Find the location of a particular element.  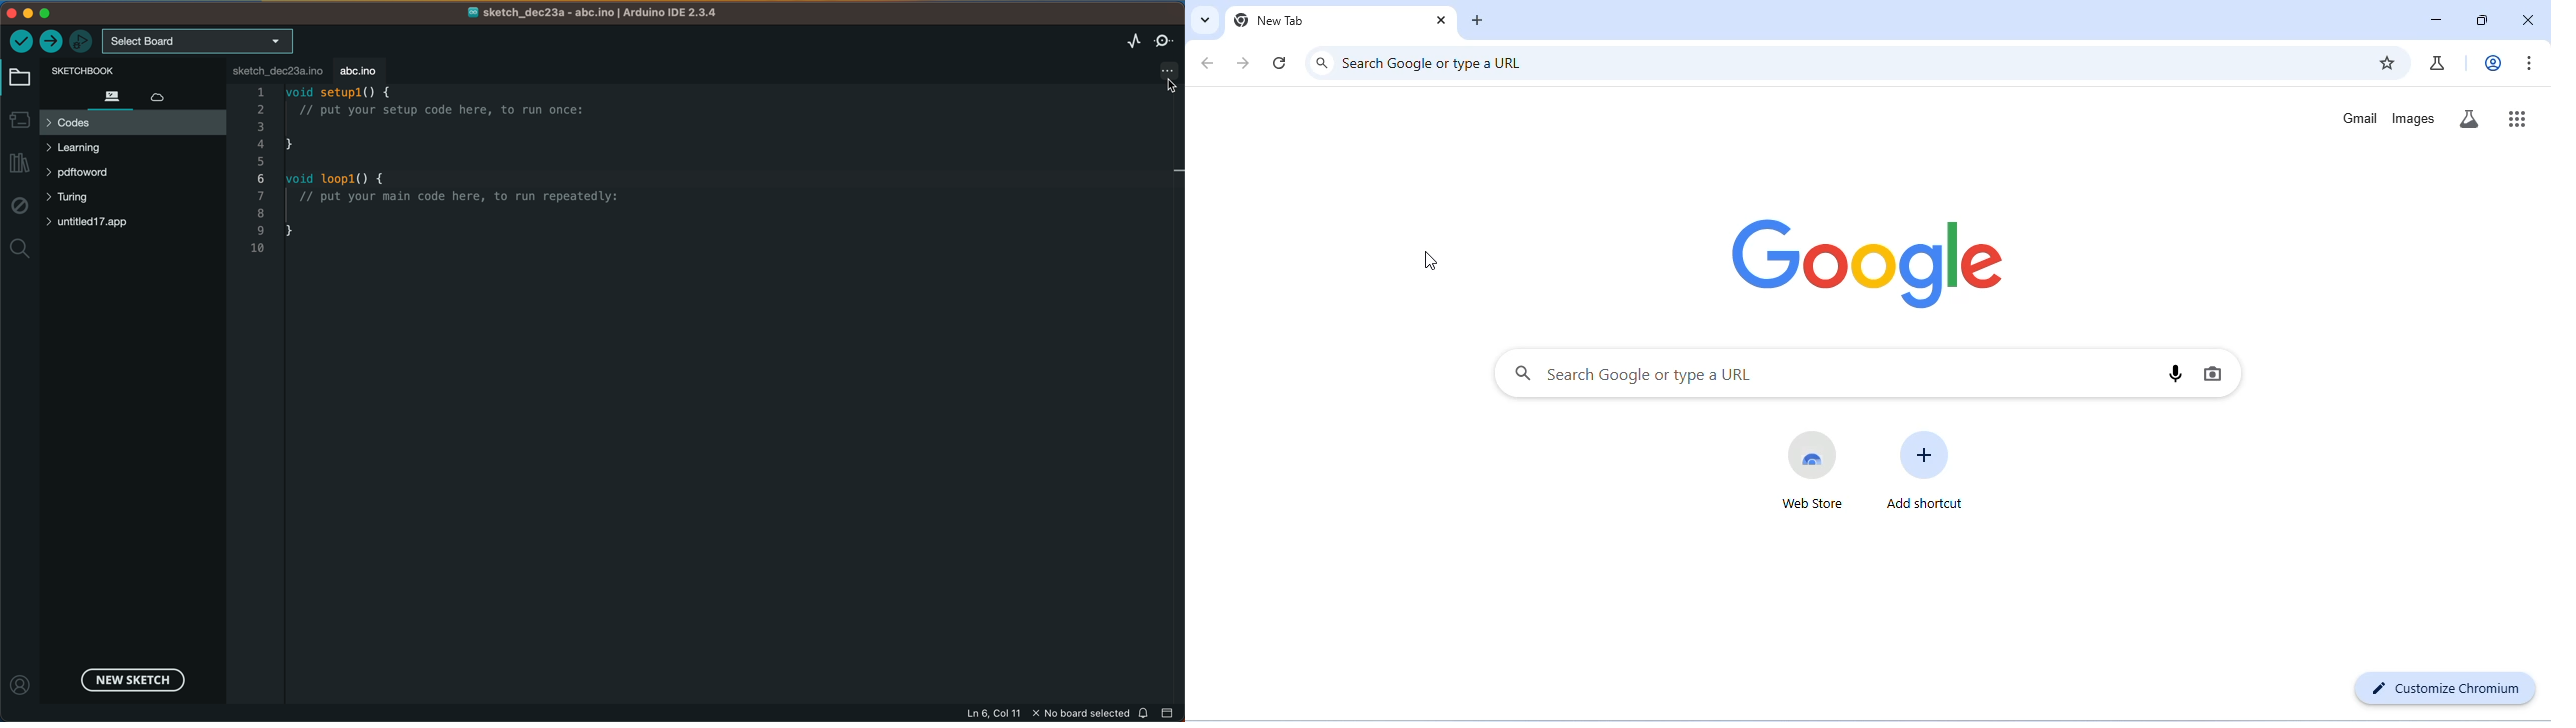

add bookmarks is located at coordinates (2385, 63).